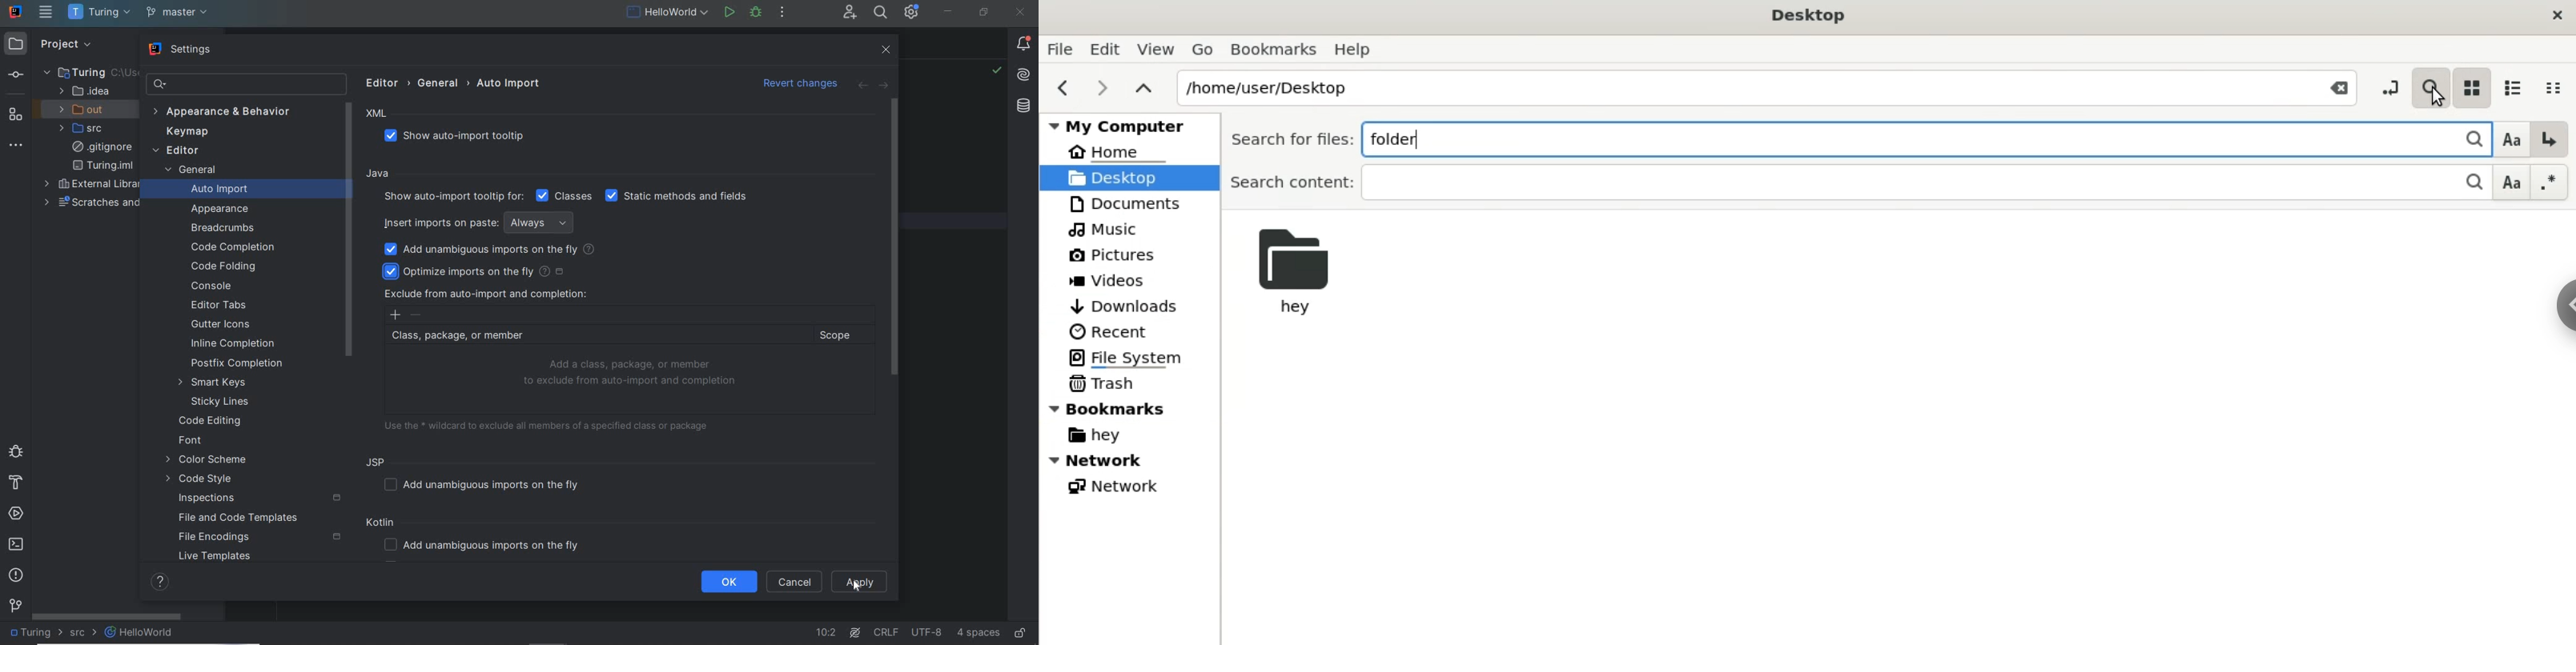 The width and height of the screenshot is (2576, 672). Describe the element at coordinates (221, 209) in the screenshot. I see `APPEARANCE` at that location.